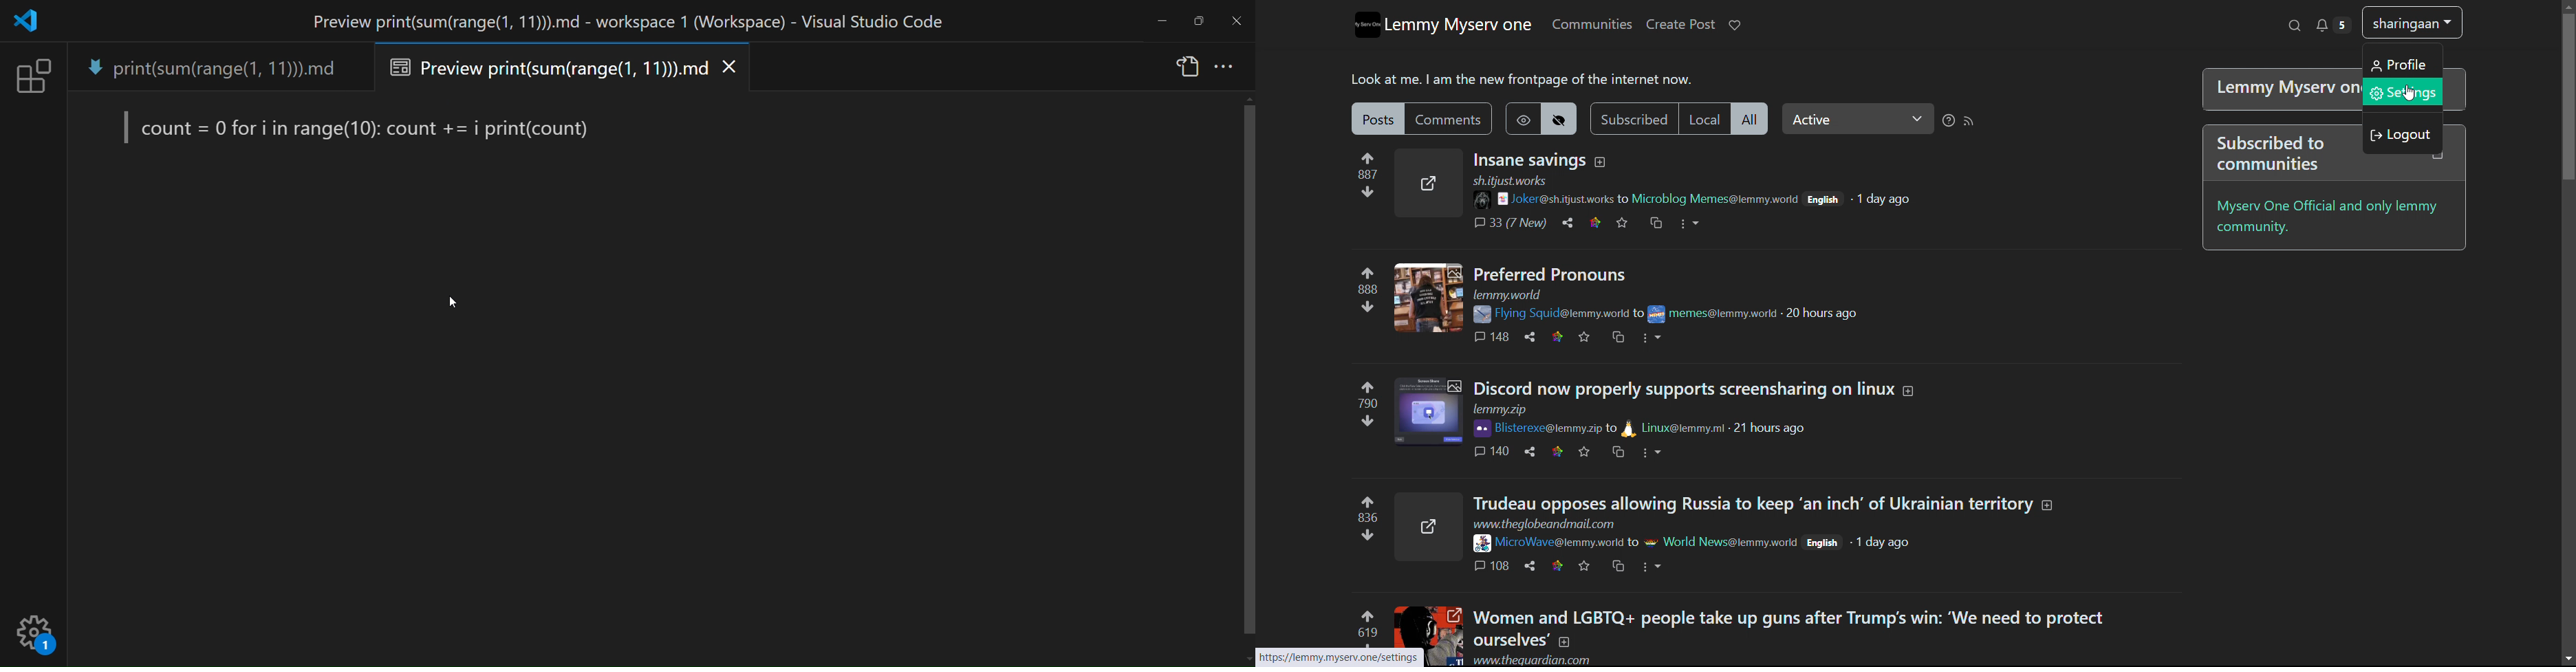 This screenshot has height=672, width=2576. Describe the element at coordinates (1617, 566) in the screenshot. I see `crosspost` at that location.